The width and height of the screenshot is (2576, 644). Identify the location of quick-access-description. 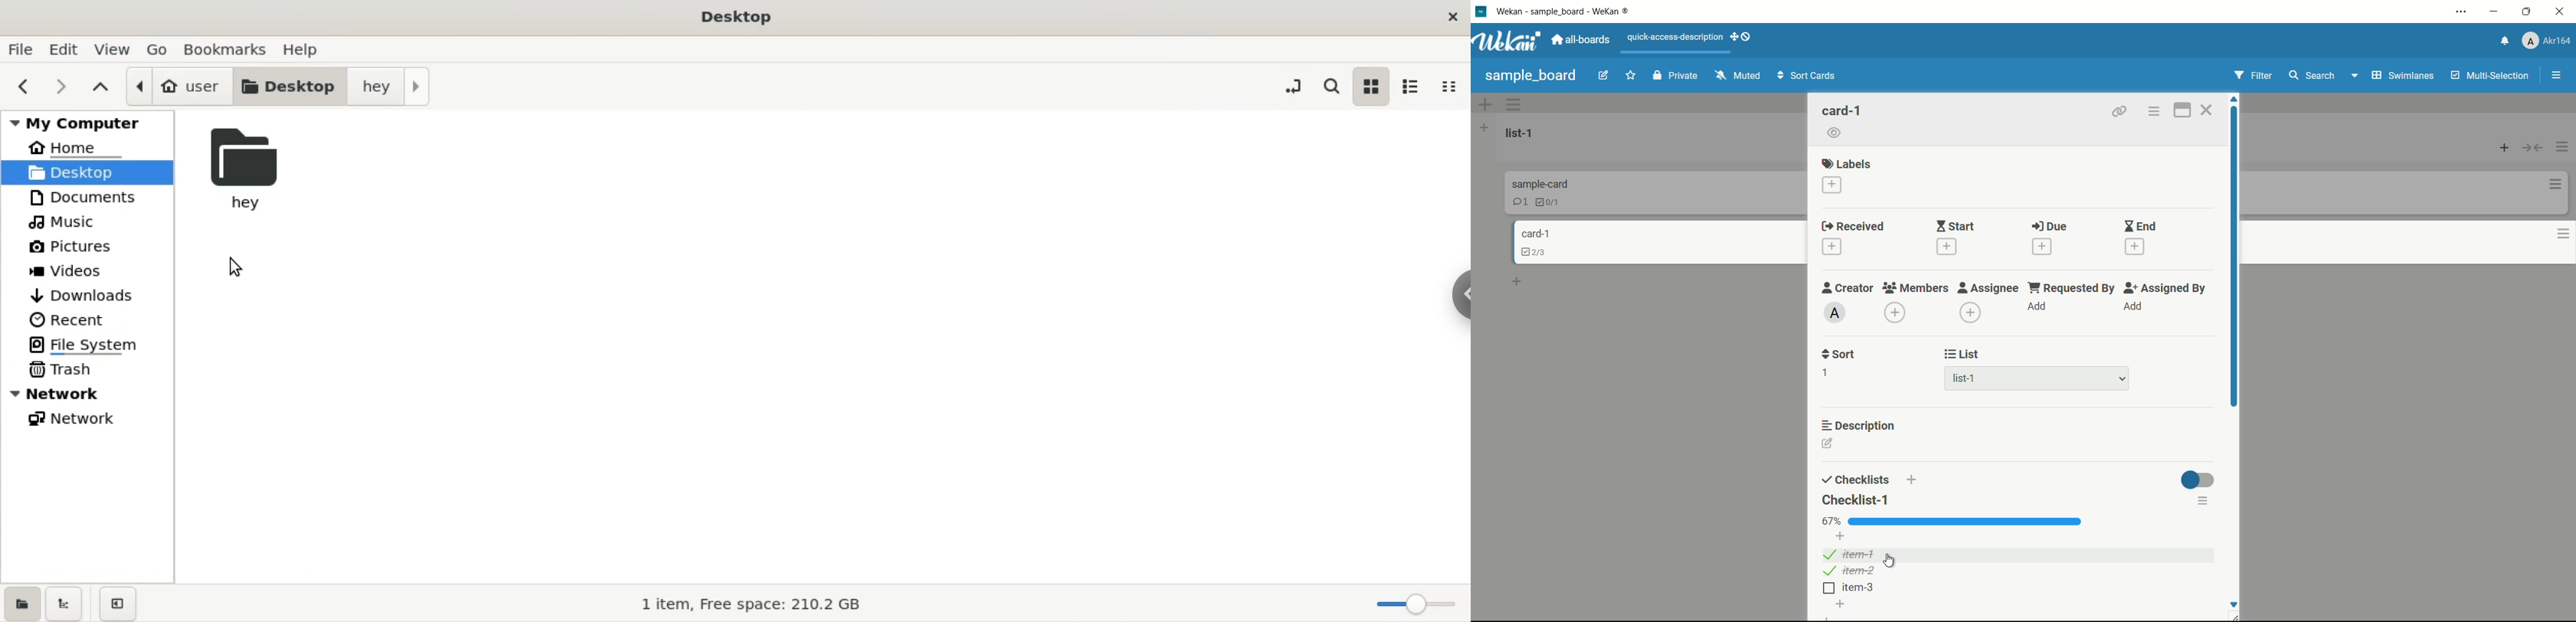
(1676, 38).